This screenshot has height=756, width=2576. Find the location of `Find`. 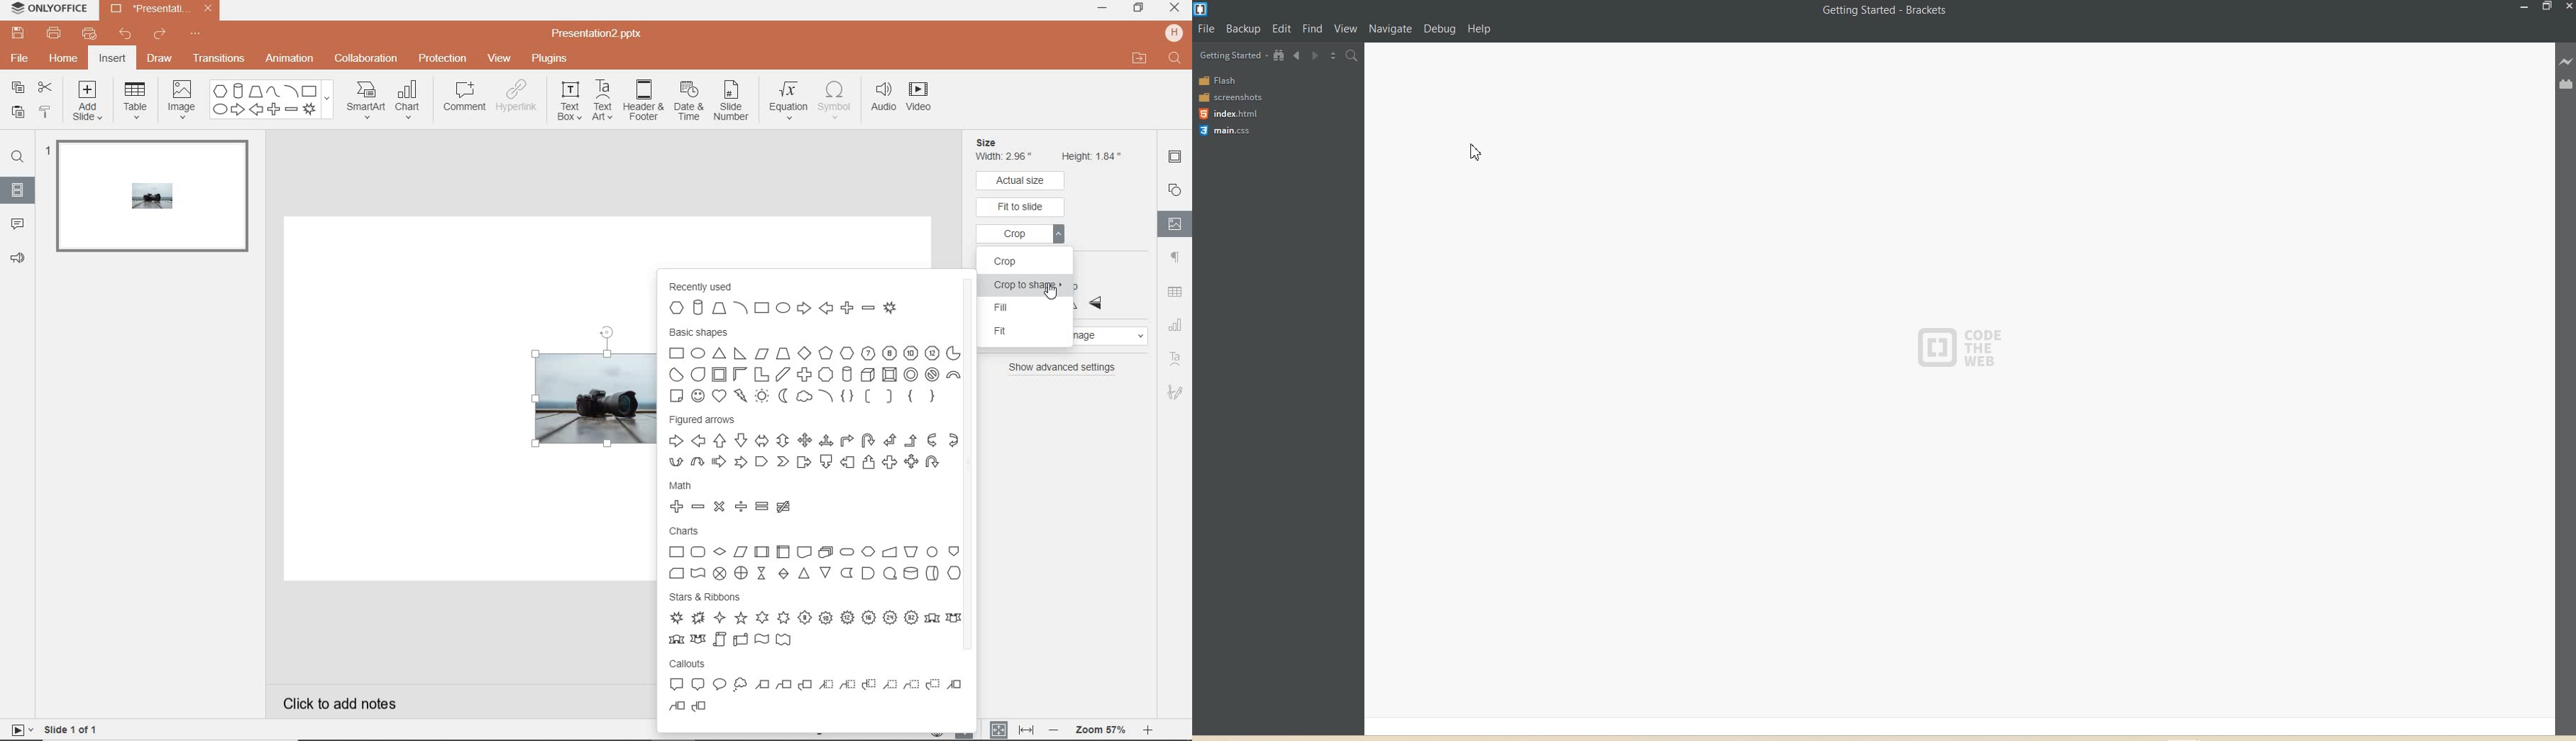

Find is located at coordinates (1174, 58).